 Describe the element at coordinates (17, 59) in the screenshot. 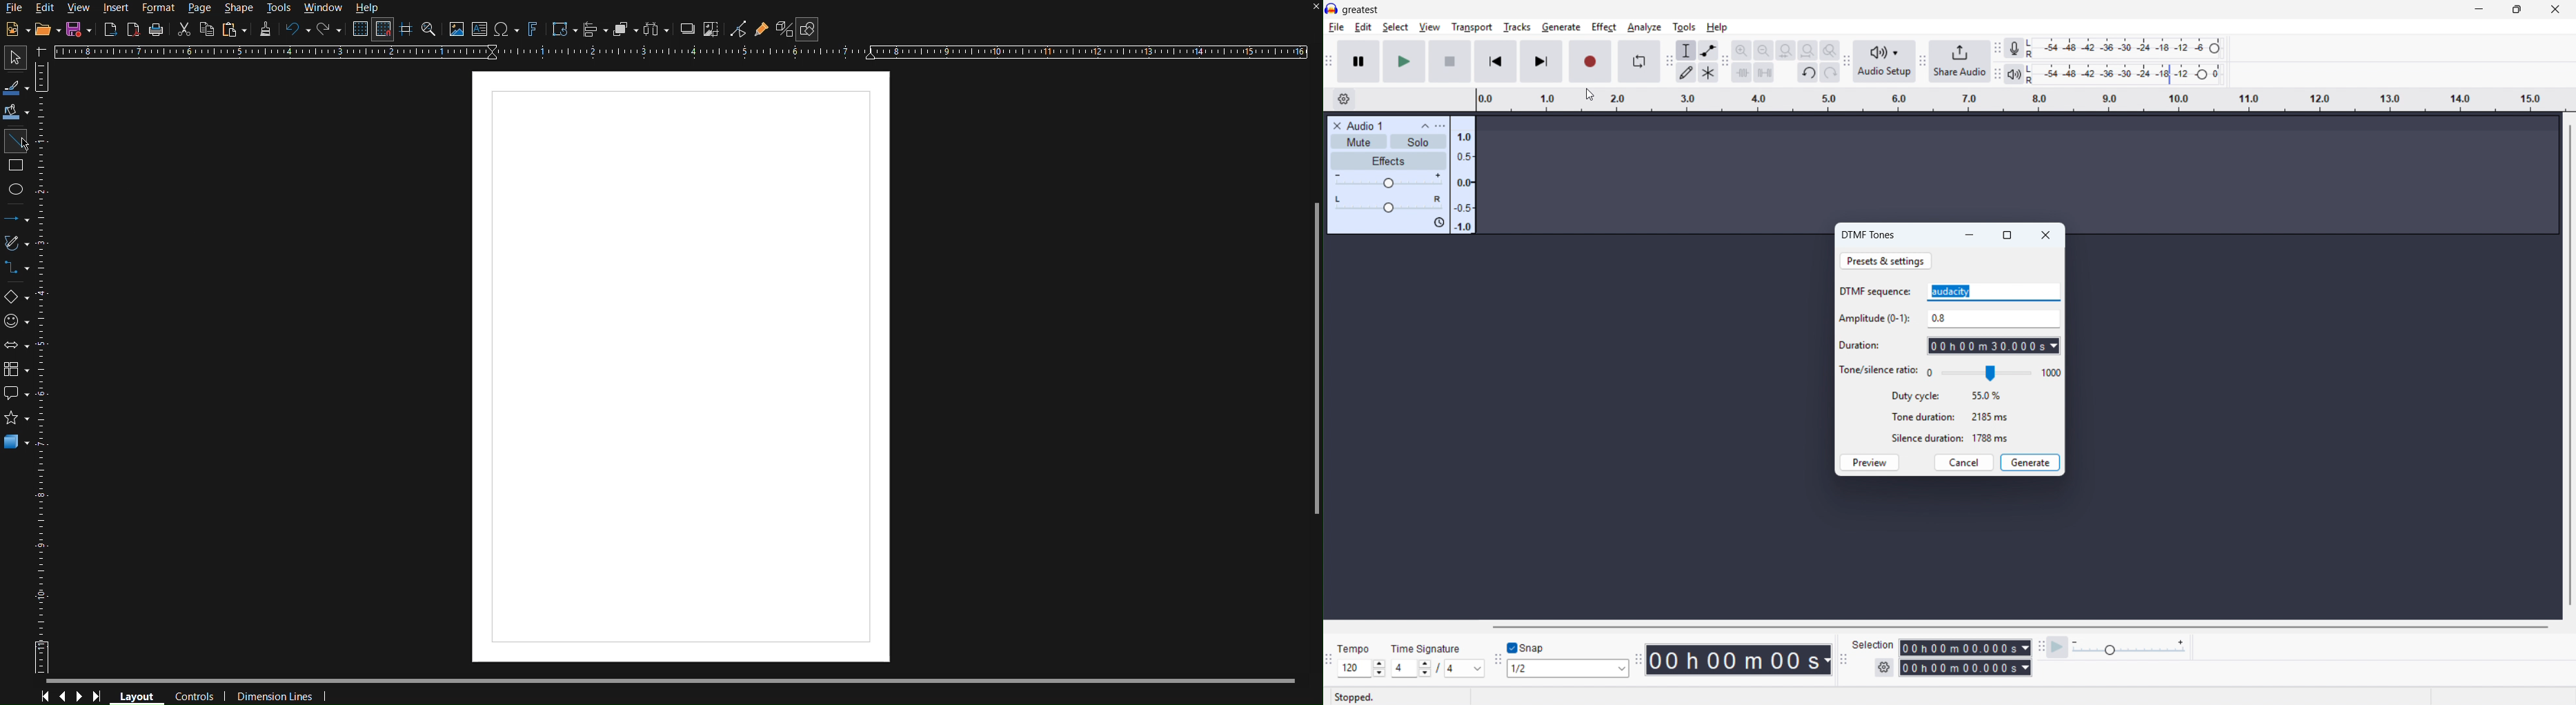

I see `Select` at that location.